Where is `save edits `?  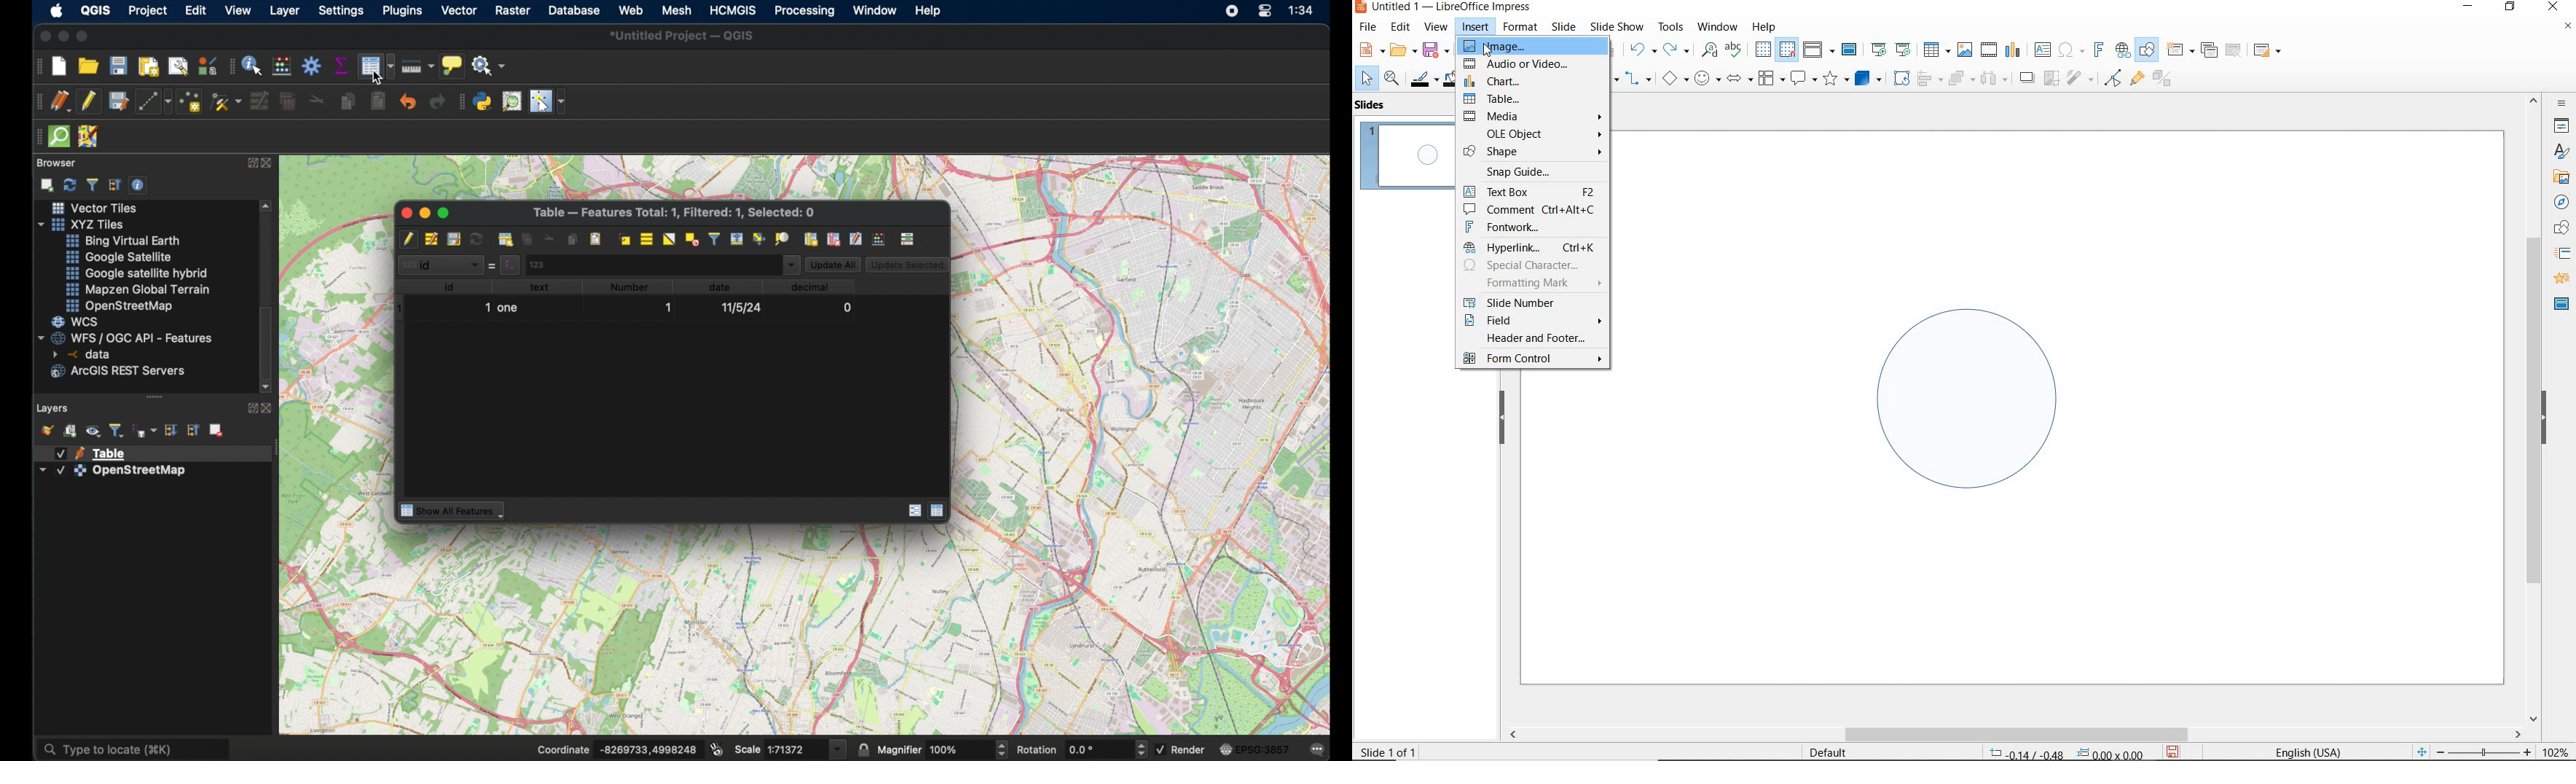 save edits  is located at coordinates (117, 100).